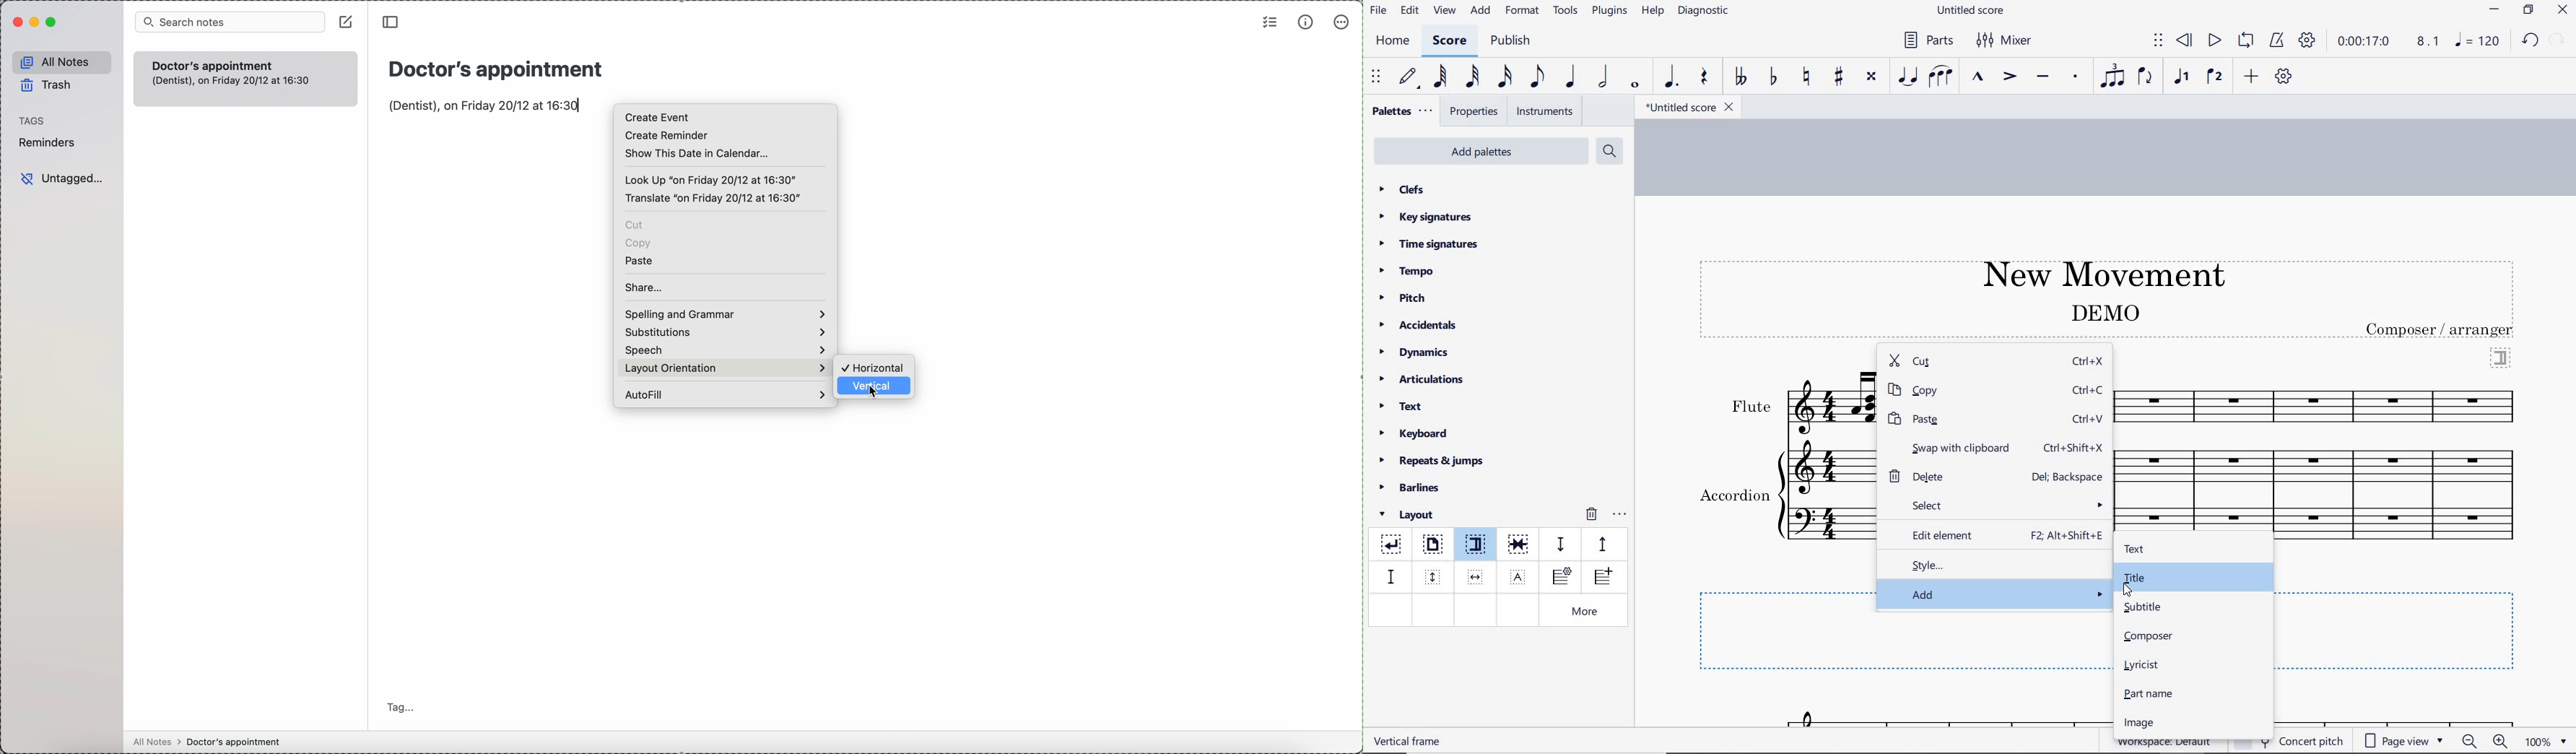 The height and width of the screenshot is (756, 2576). What do you see at coordinates (61, 178) in the screenshot?
I see `untagged` at bounding box center [61, 178].